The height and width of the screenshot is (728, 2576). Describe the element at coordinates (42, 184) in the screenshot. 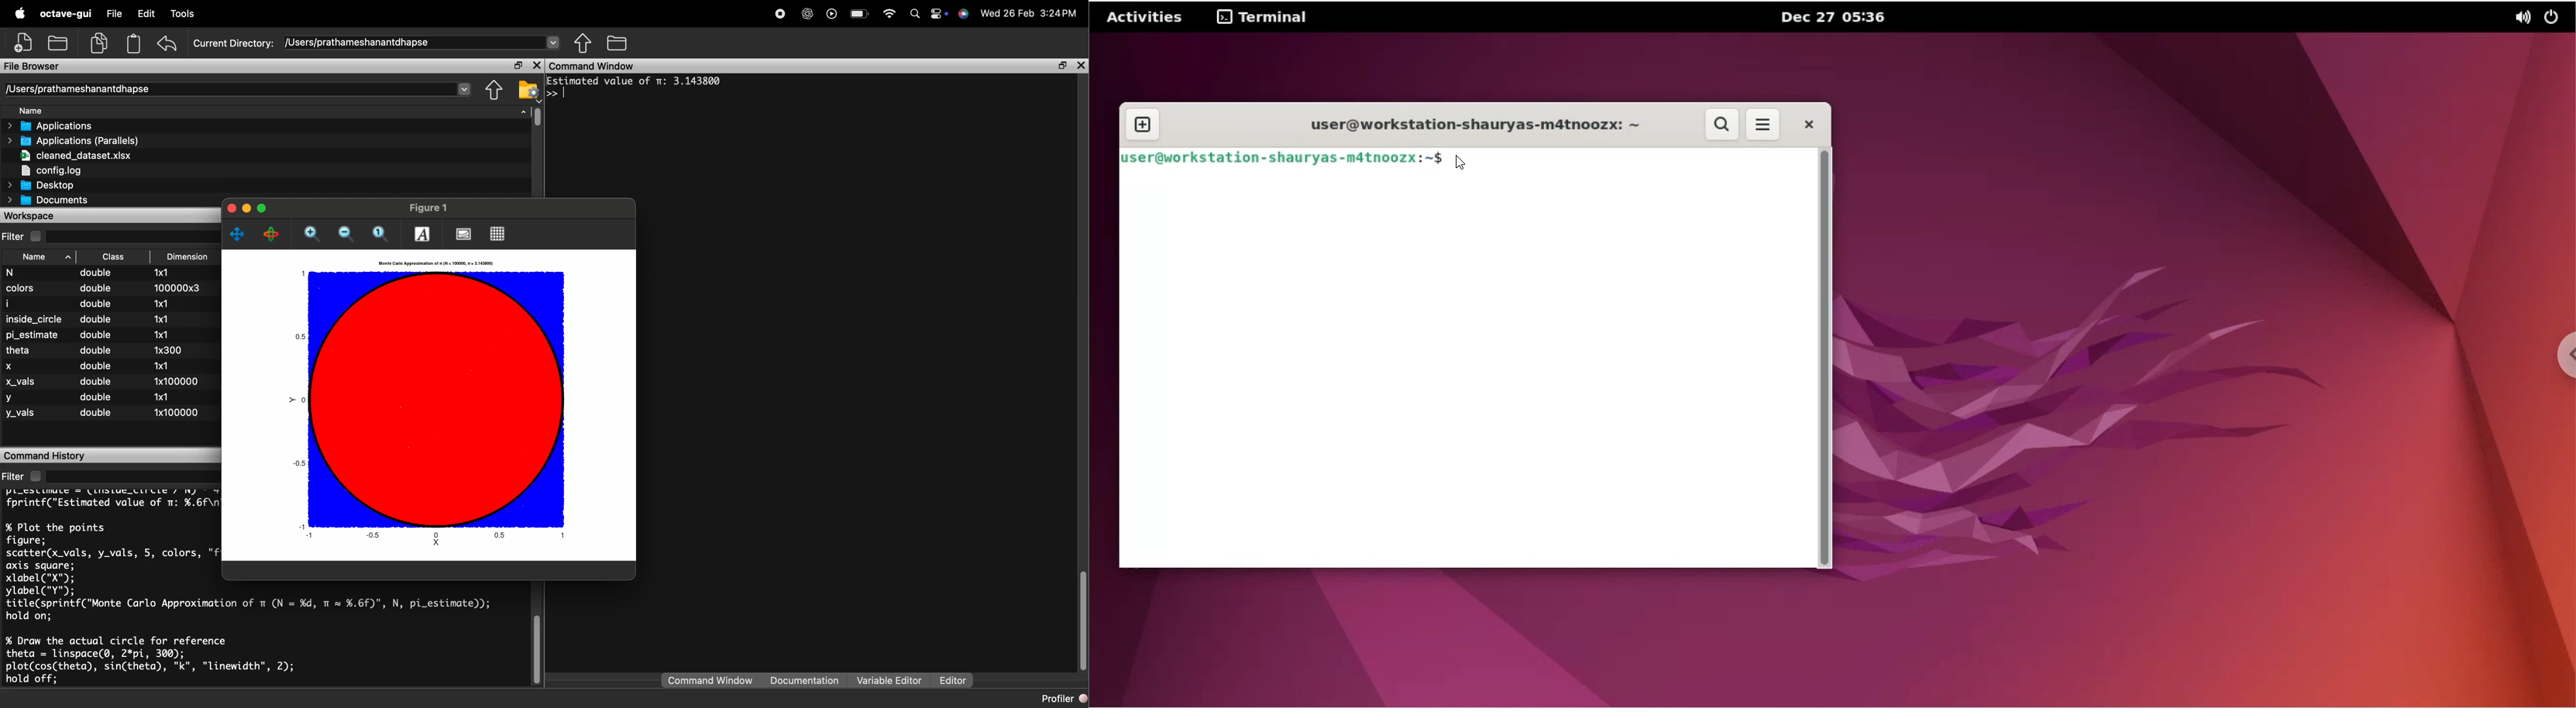

I see `Desktop` at that location.